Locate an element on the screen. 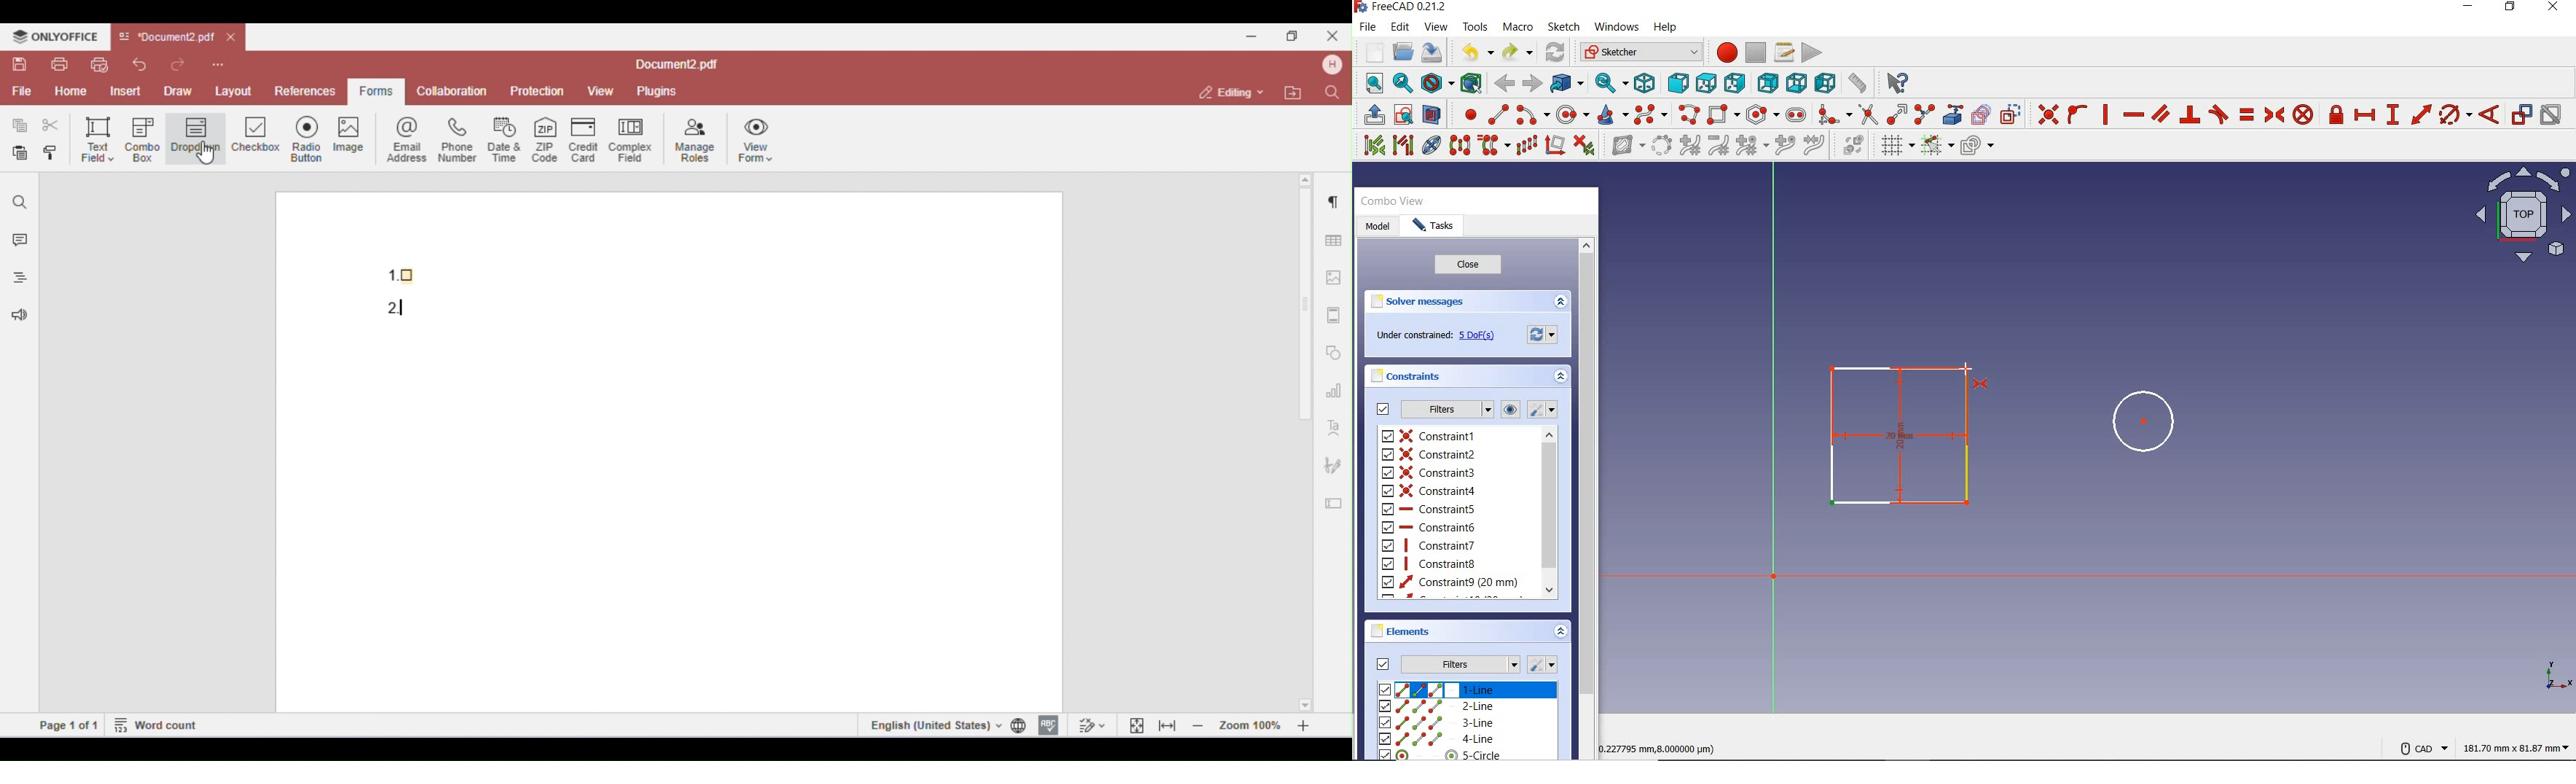  constraint coincident is located at coordinates (2046, 113).